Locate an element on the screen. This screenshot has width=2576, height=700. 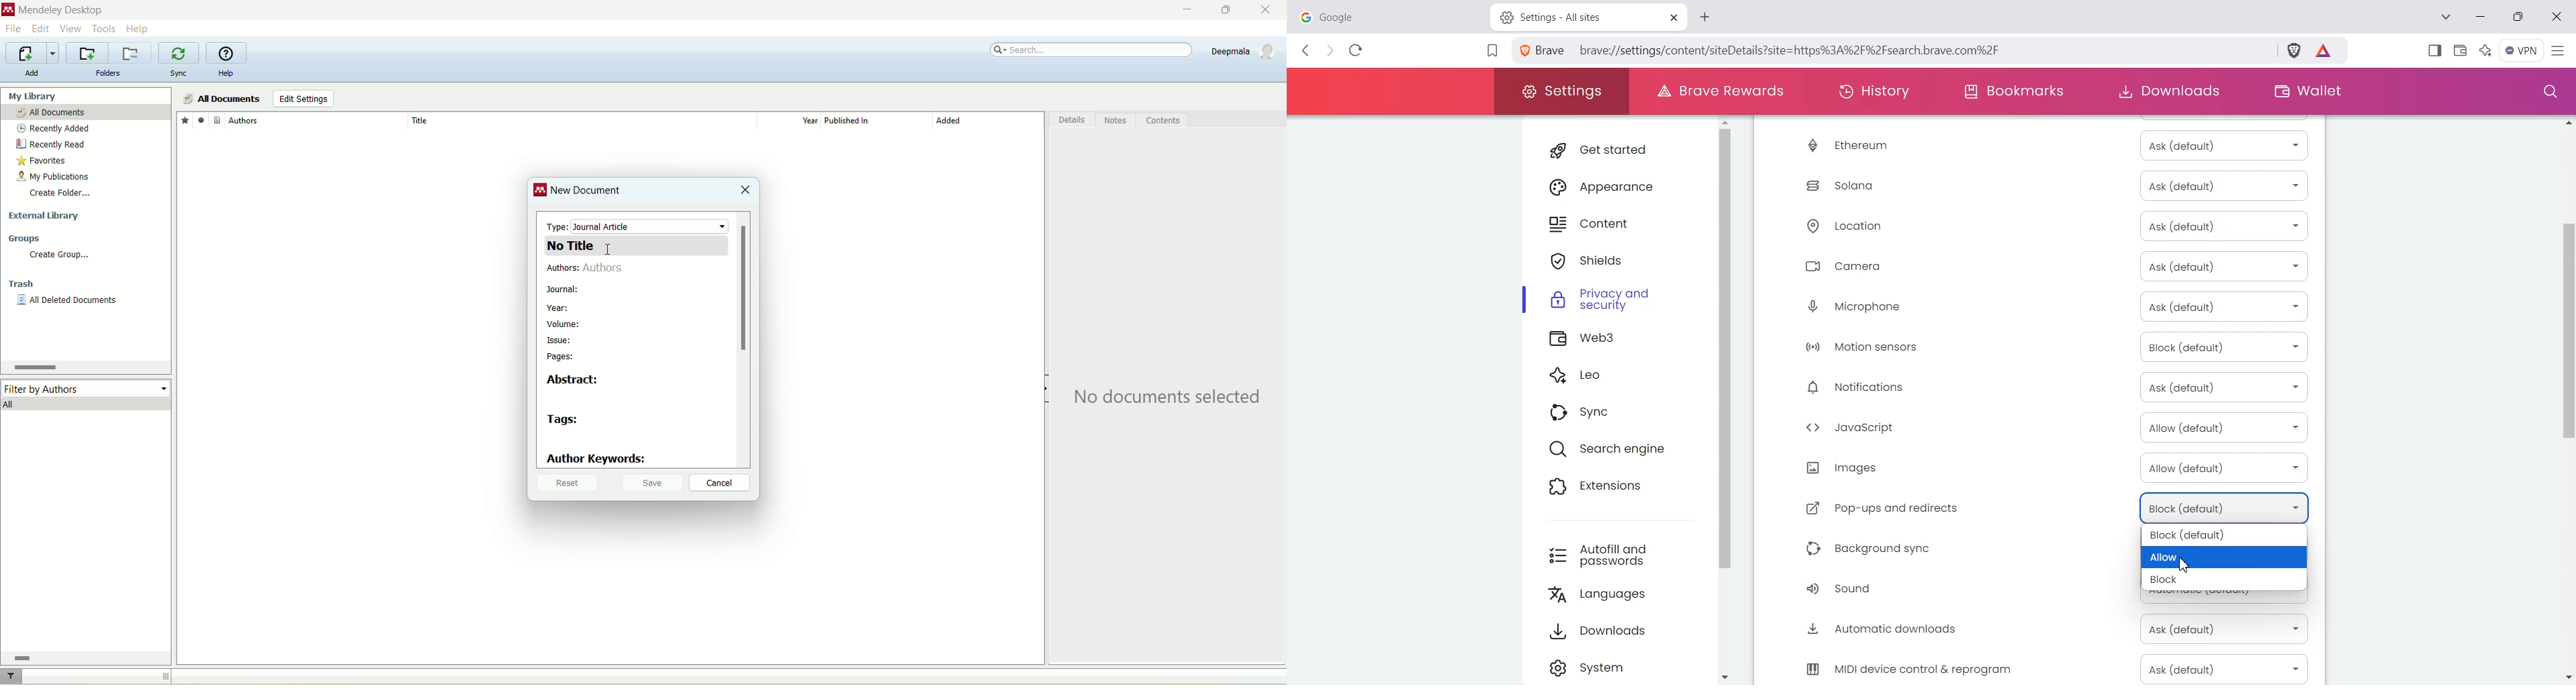
Content is located at coordinates (1618, 224).